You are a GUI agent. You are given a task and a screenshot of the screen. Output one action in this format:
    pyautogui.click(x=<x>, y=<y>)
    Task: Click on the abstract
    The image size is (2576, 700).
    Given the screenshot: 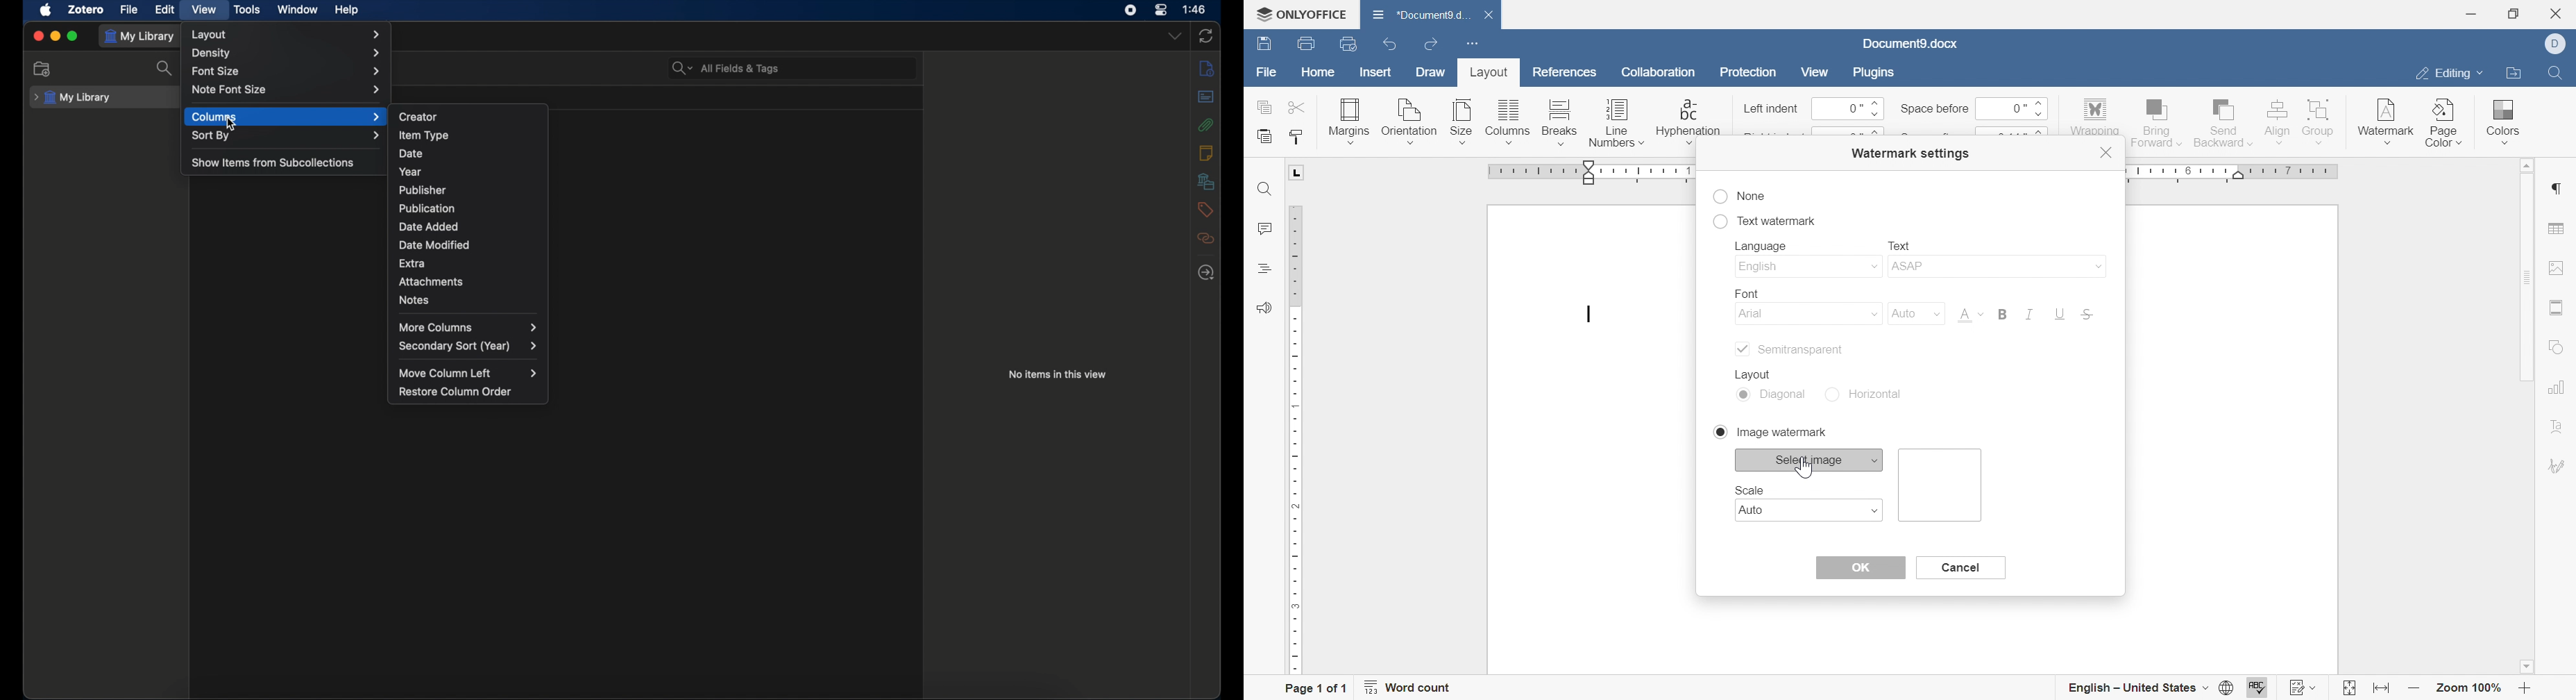 What is the action you would take?
    pyautogui.click(x=1207, y=96)
    